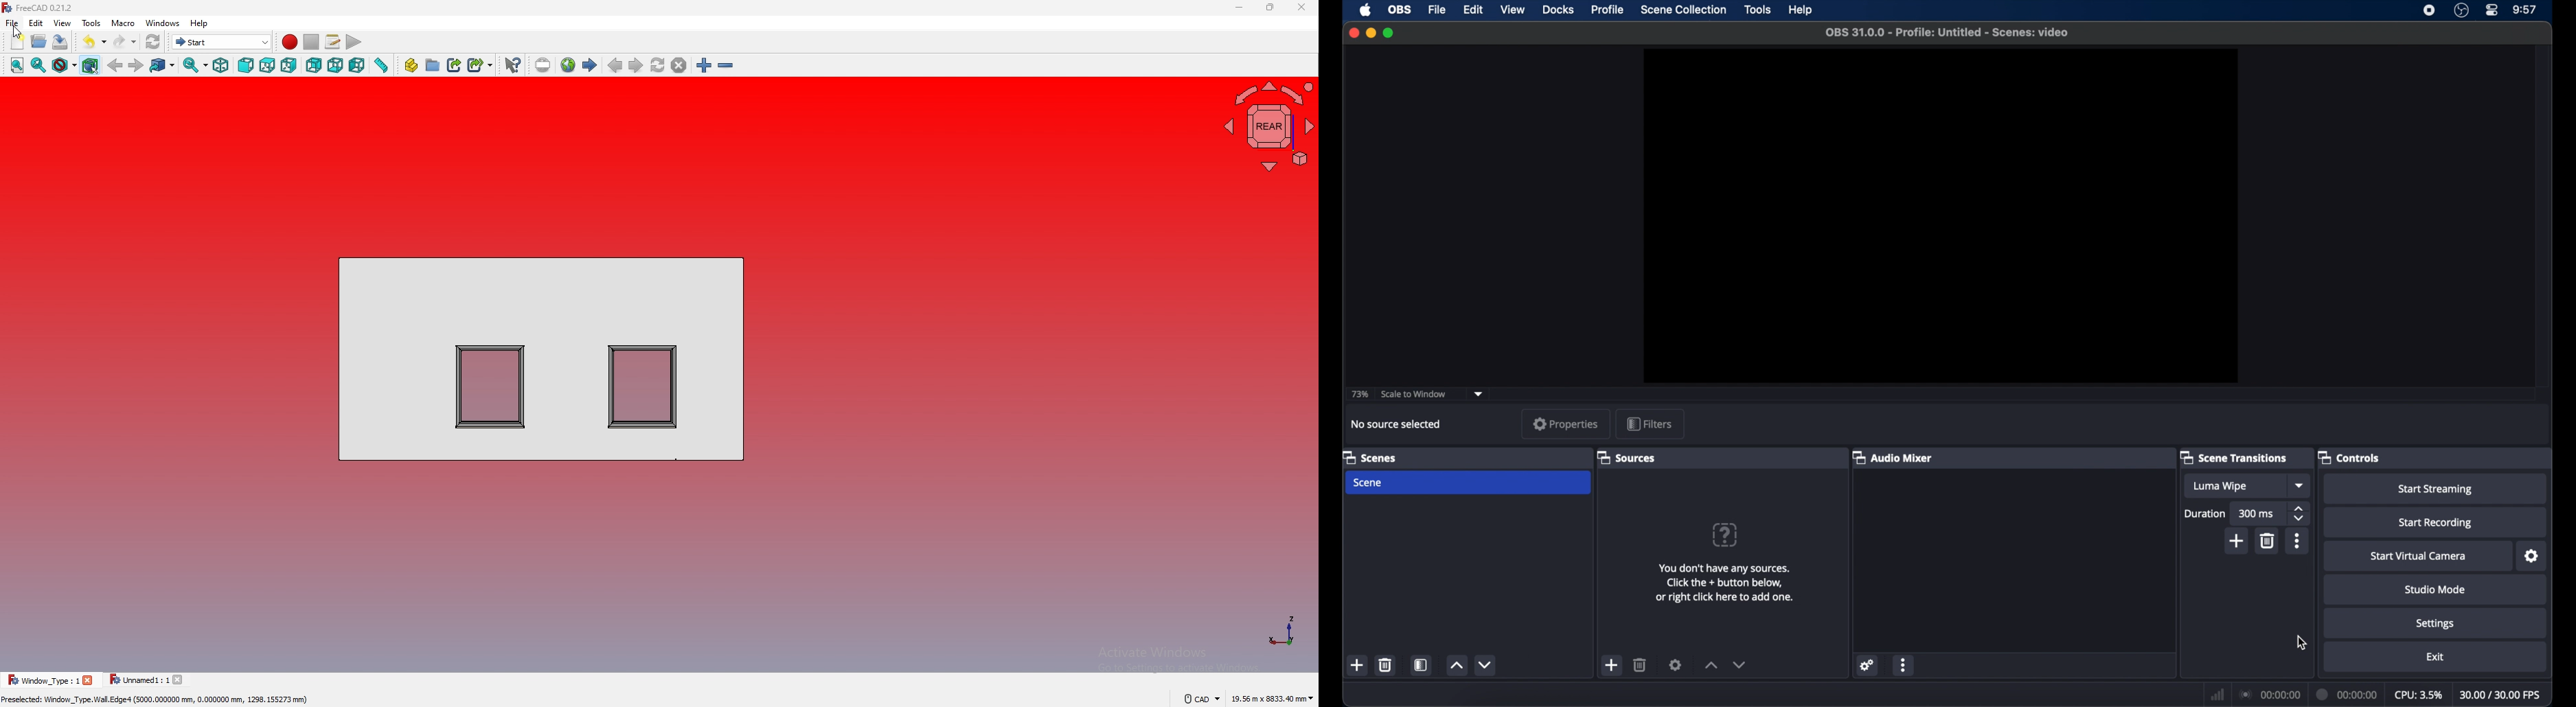  I want to click on controls, so click(2349, 457).